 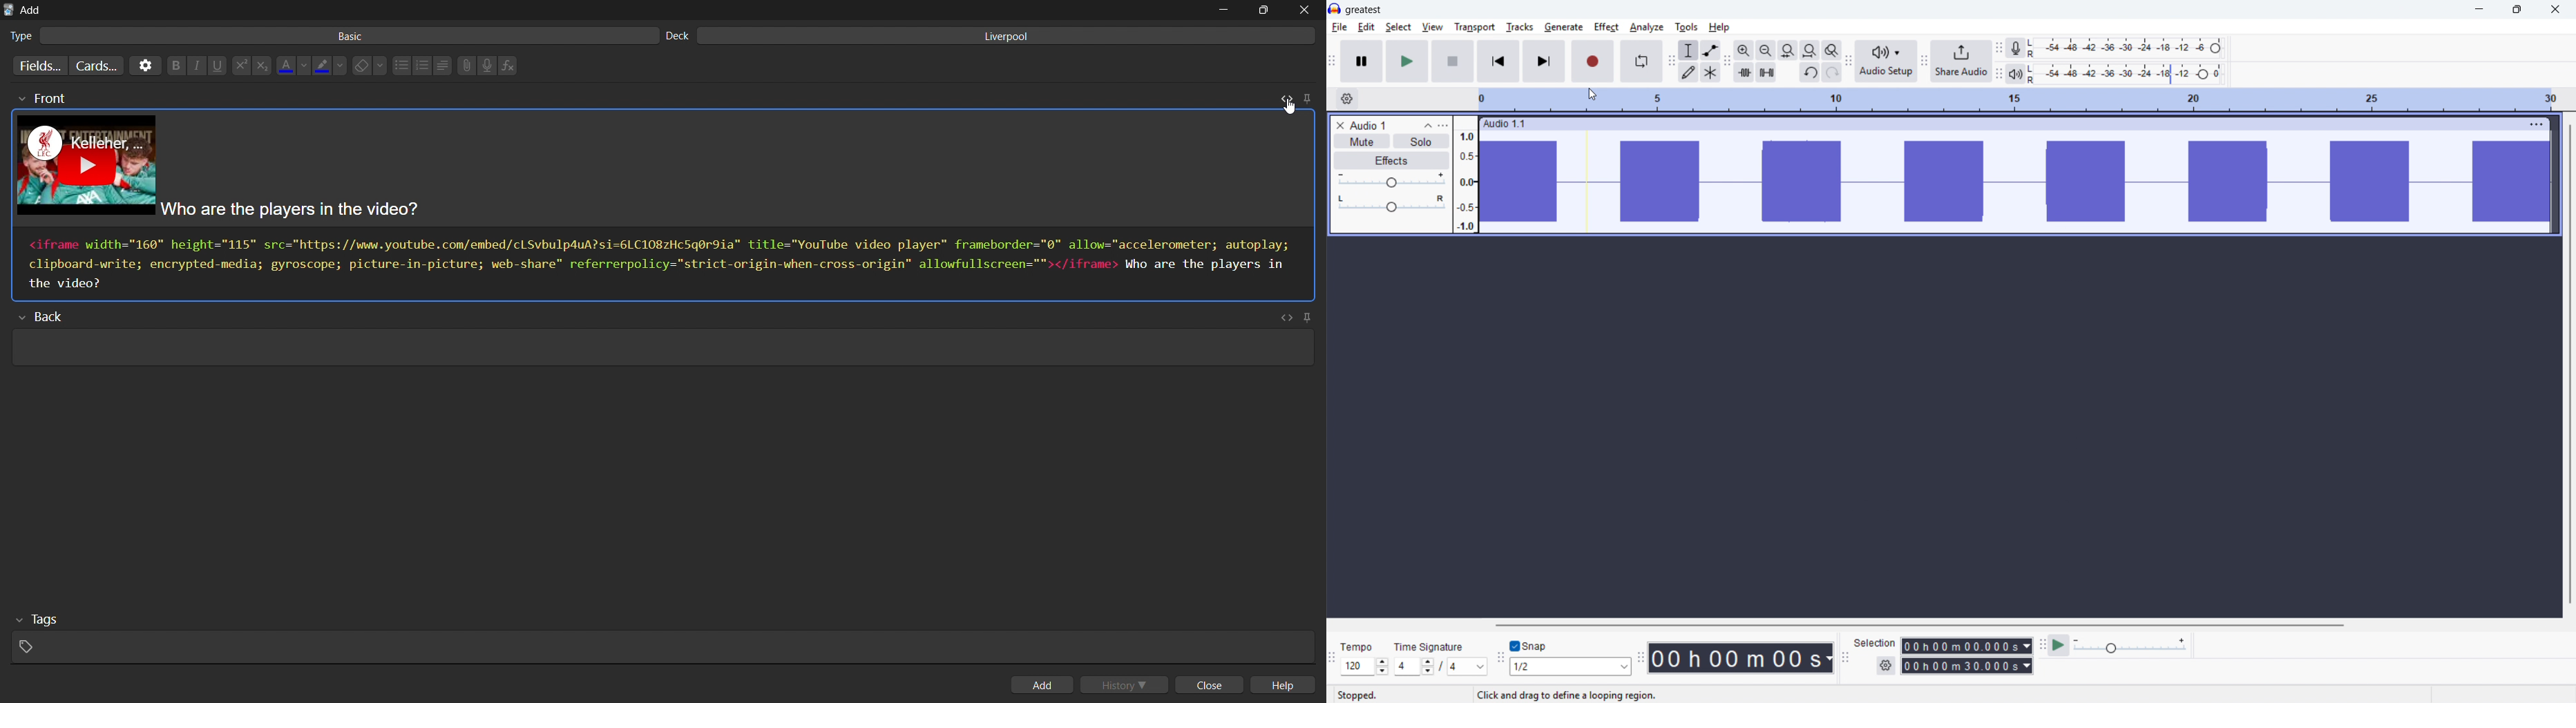 I want to click on help, so click(x=1288, y=686).